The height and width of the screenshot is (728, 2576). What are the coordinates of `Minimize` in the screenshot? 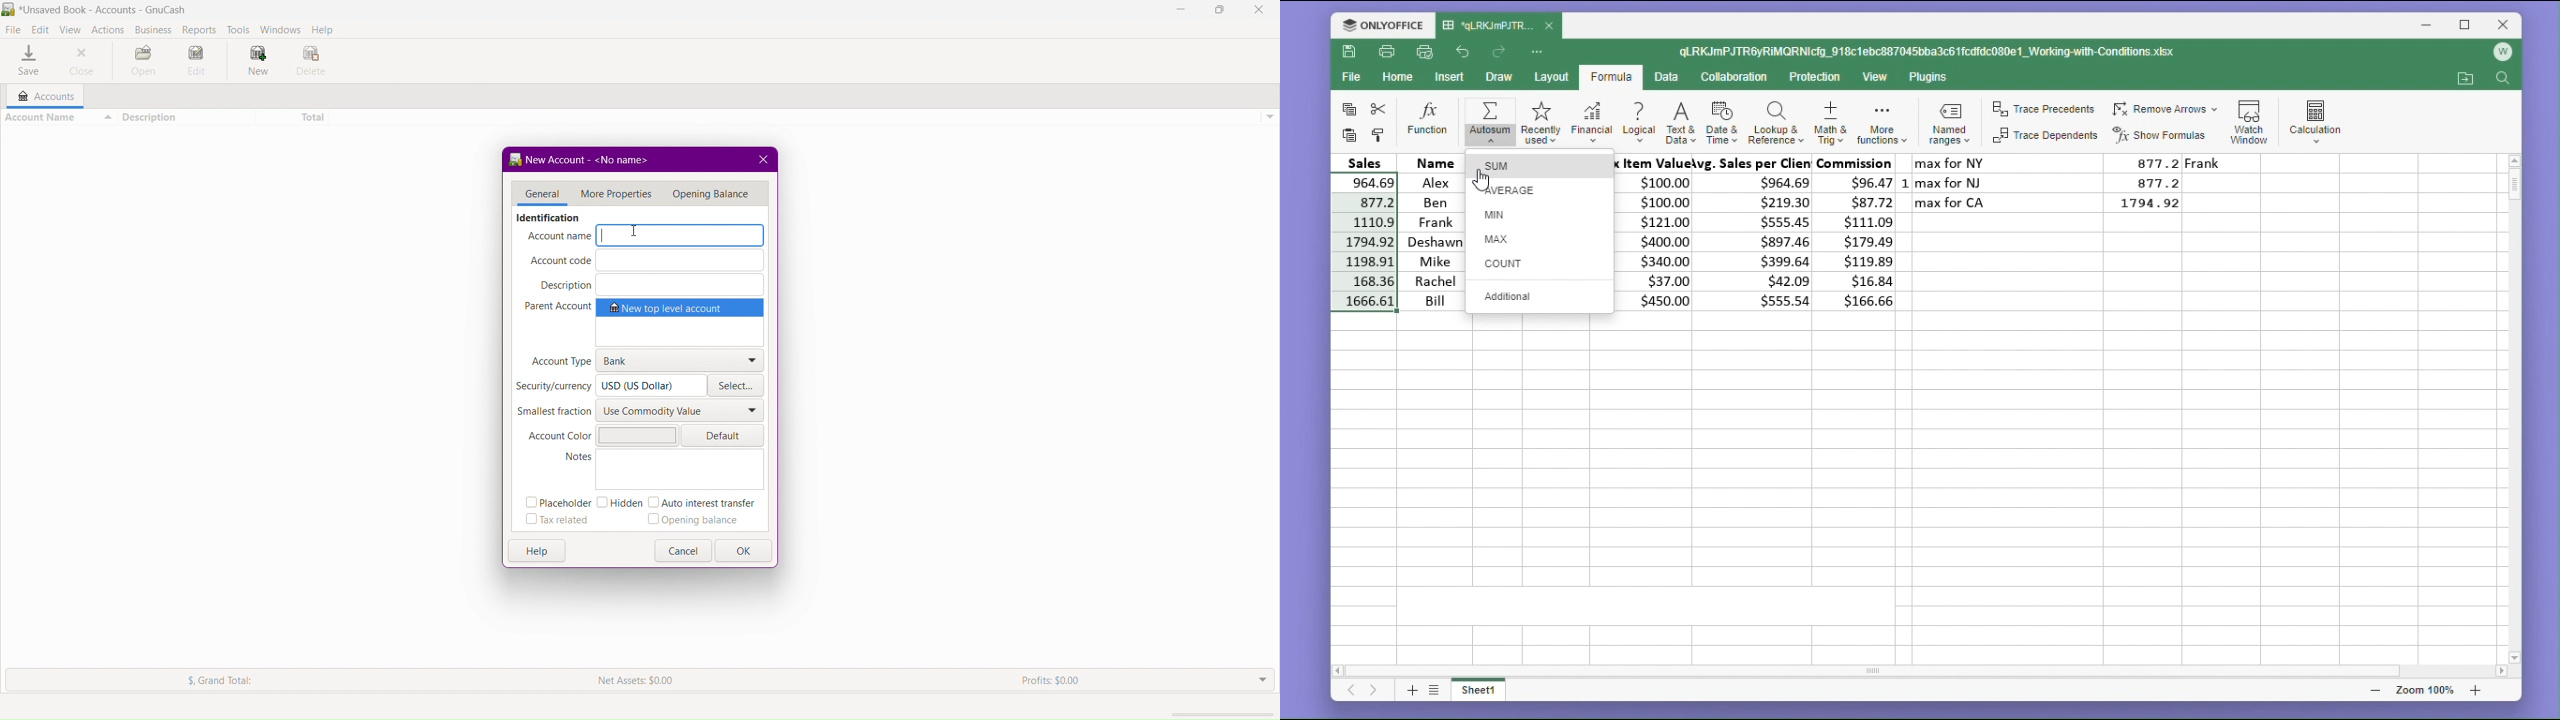 It's located at (1183, 10).